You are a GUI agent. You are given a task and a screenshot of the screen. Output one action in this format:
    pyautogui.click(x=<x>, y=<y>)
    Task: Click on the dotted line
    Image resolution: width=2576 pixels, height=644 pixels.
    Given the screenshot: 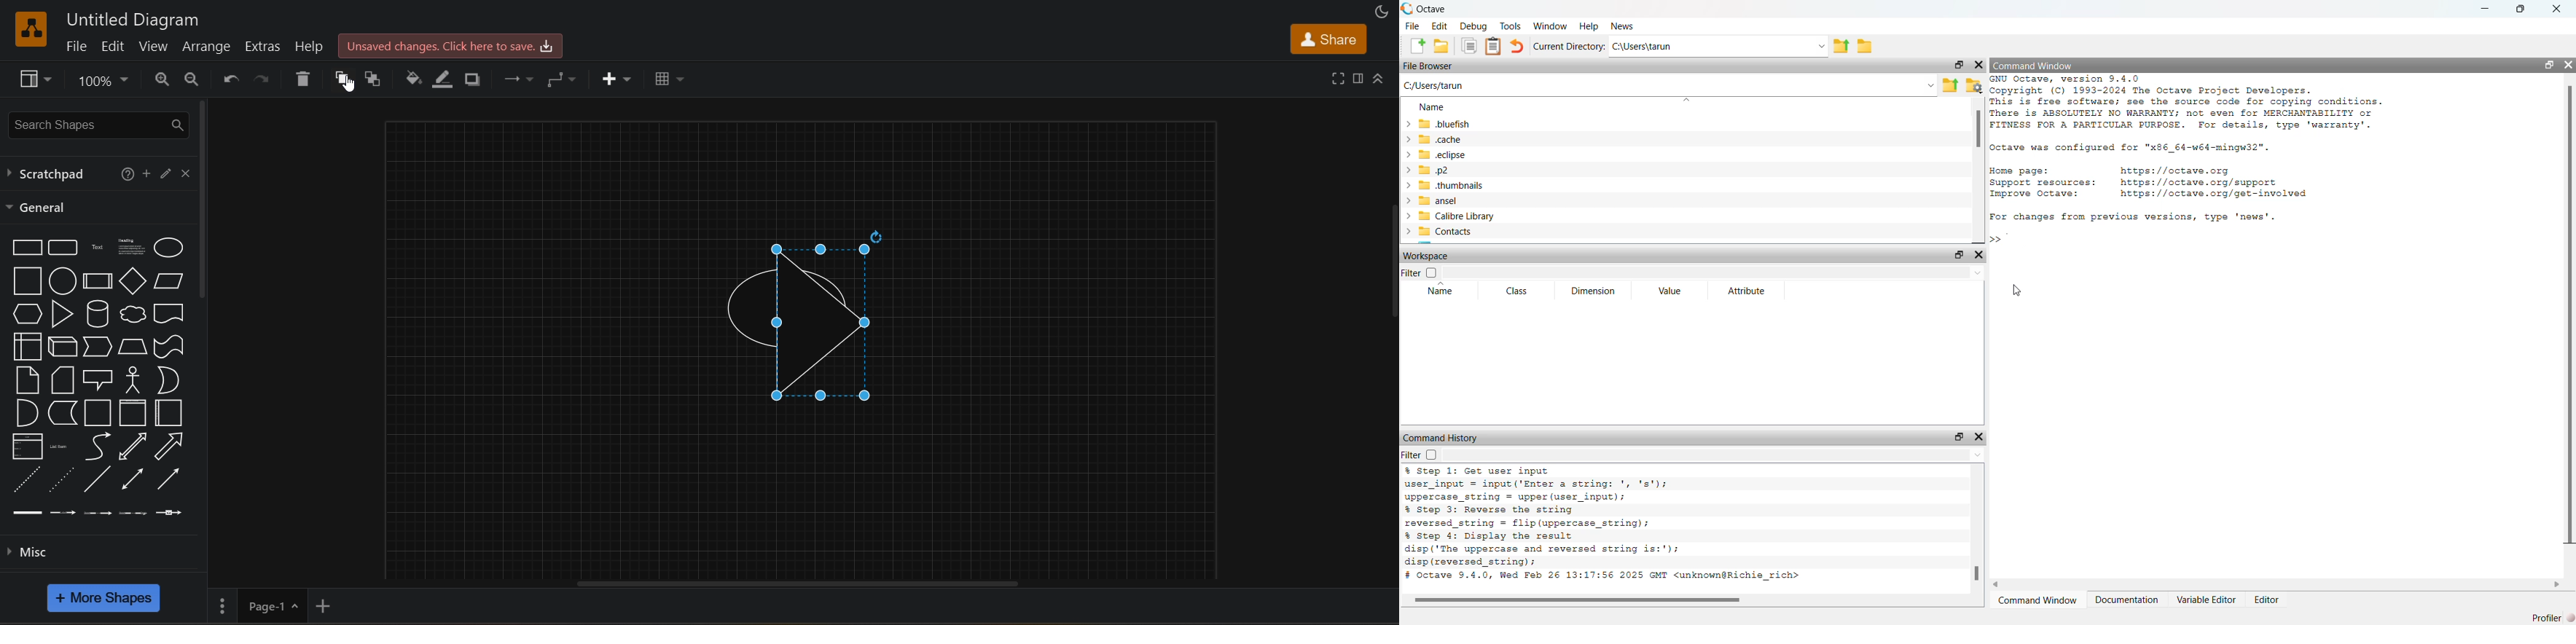 What is the action you would take?
    pyautogui.click(x=61, y=479)
    